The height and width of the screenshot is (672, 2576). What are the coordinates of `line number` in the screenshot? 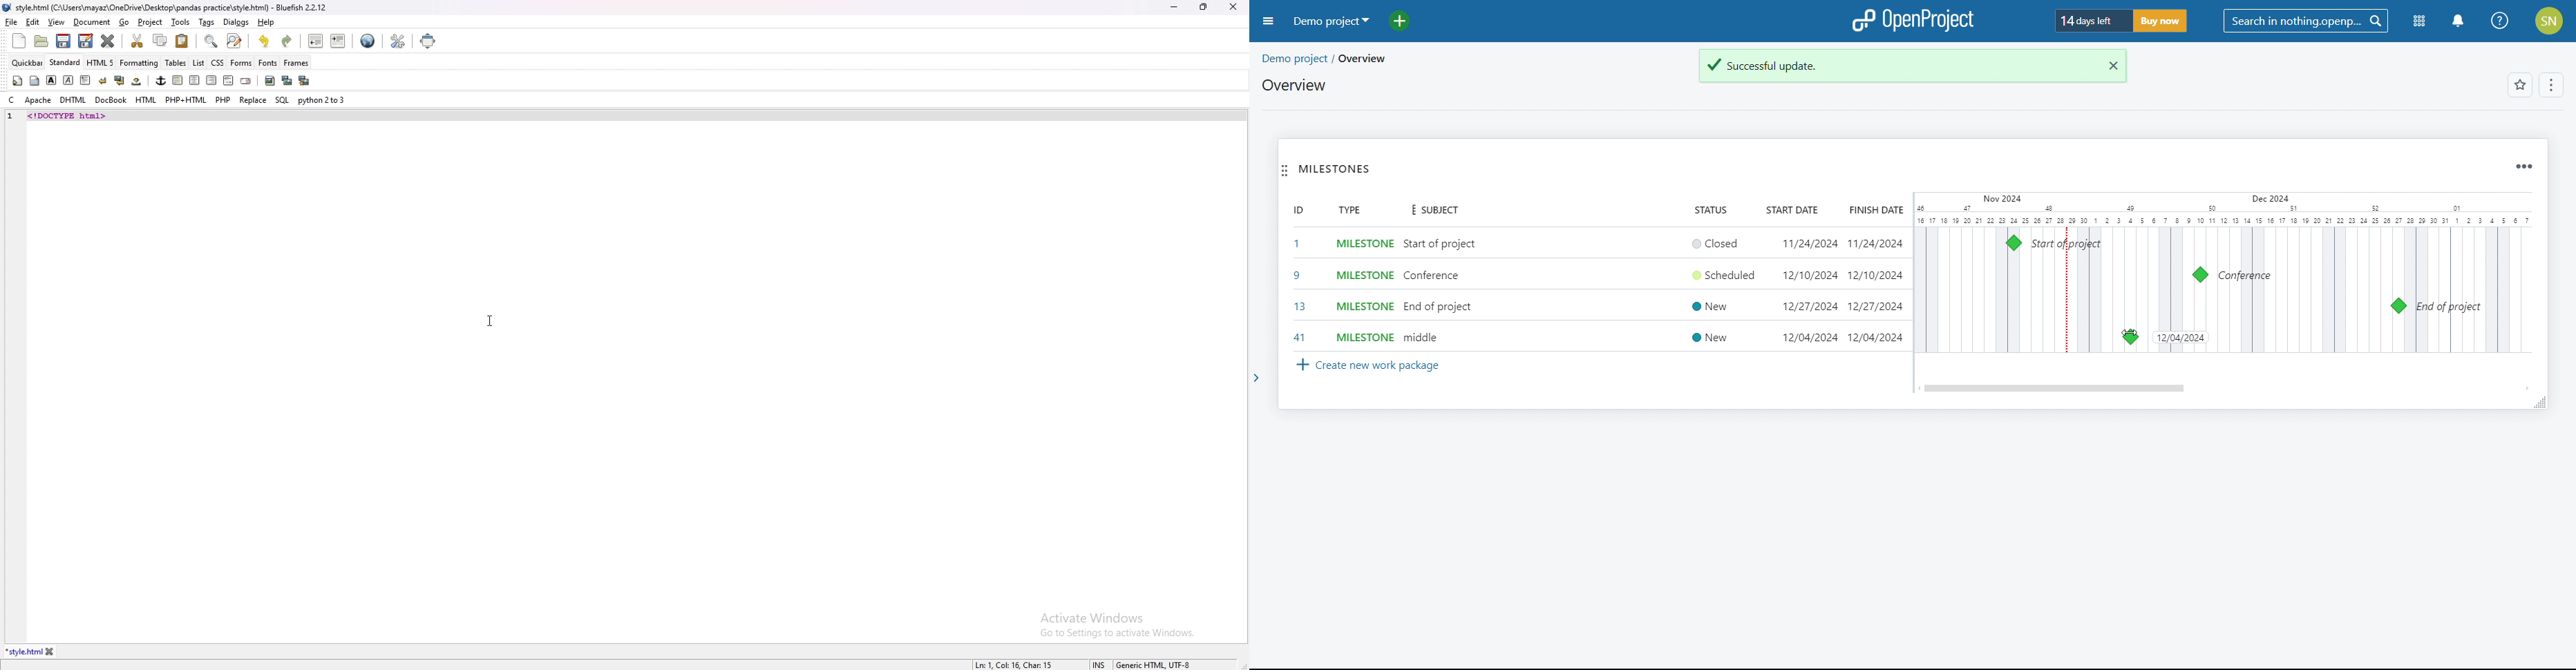 It's located at (10, 116).